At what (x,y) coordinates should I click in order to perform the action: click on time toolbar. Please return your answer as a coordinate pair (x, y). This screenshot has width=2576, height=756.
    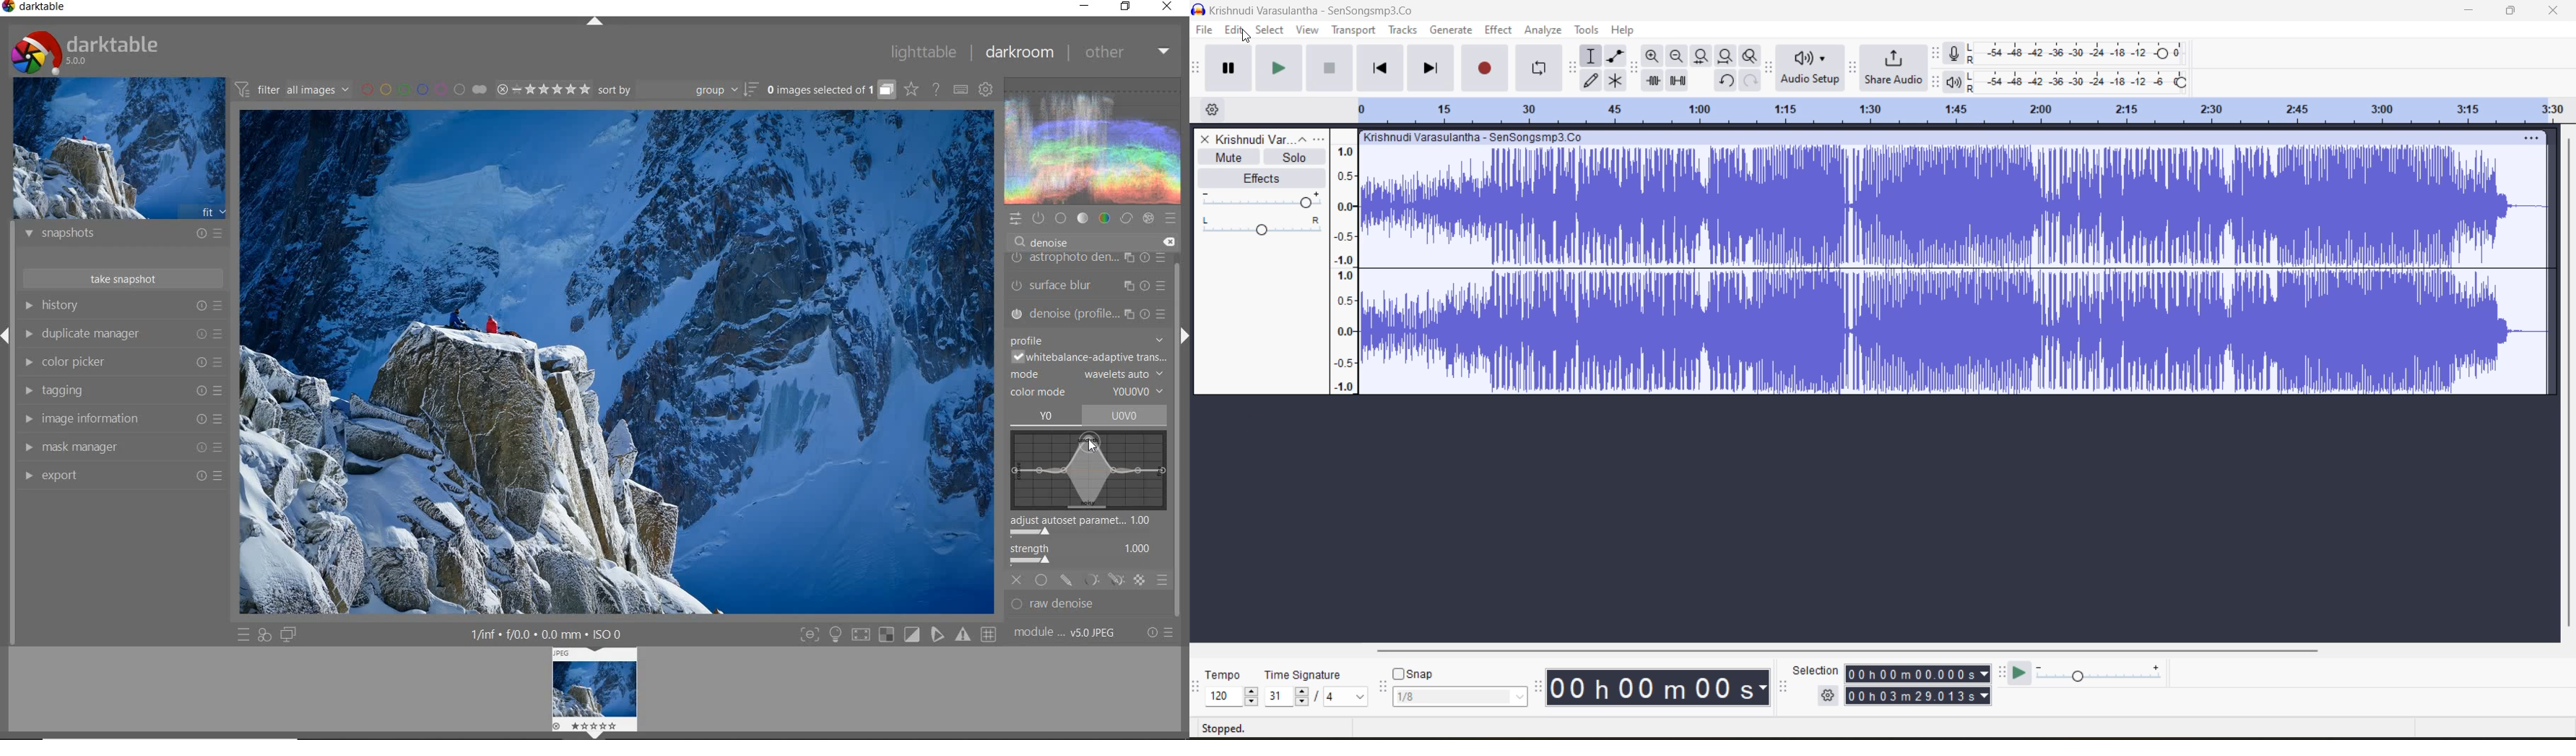
    Looking at the image, I should click on (1538, 691).